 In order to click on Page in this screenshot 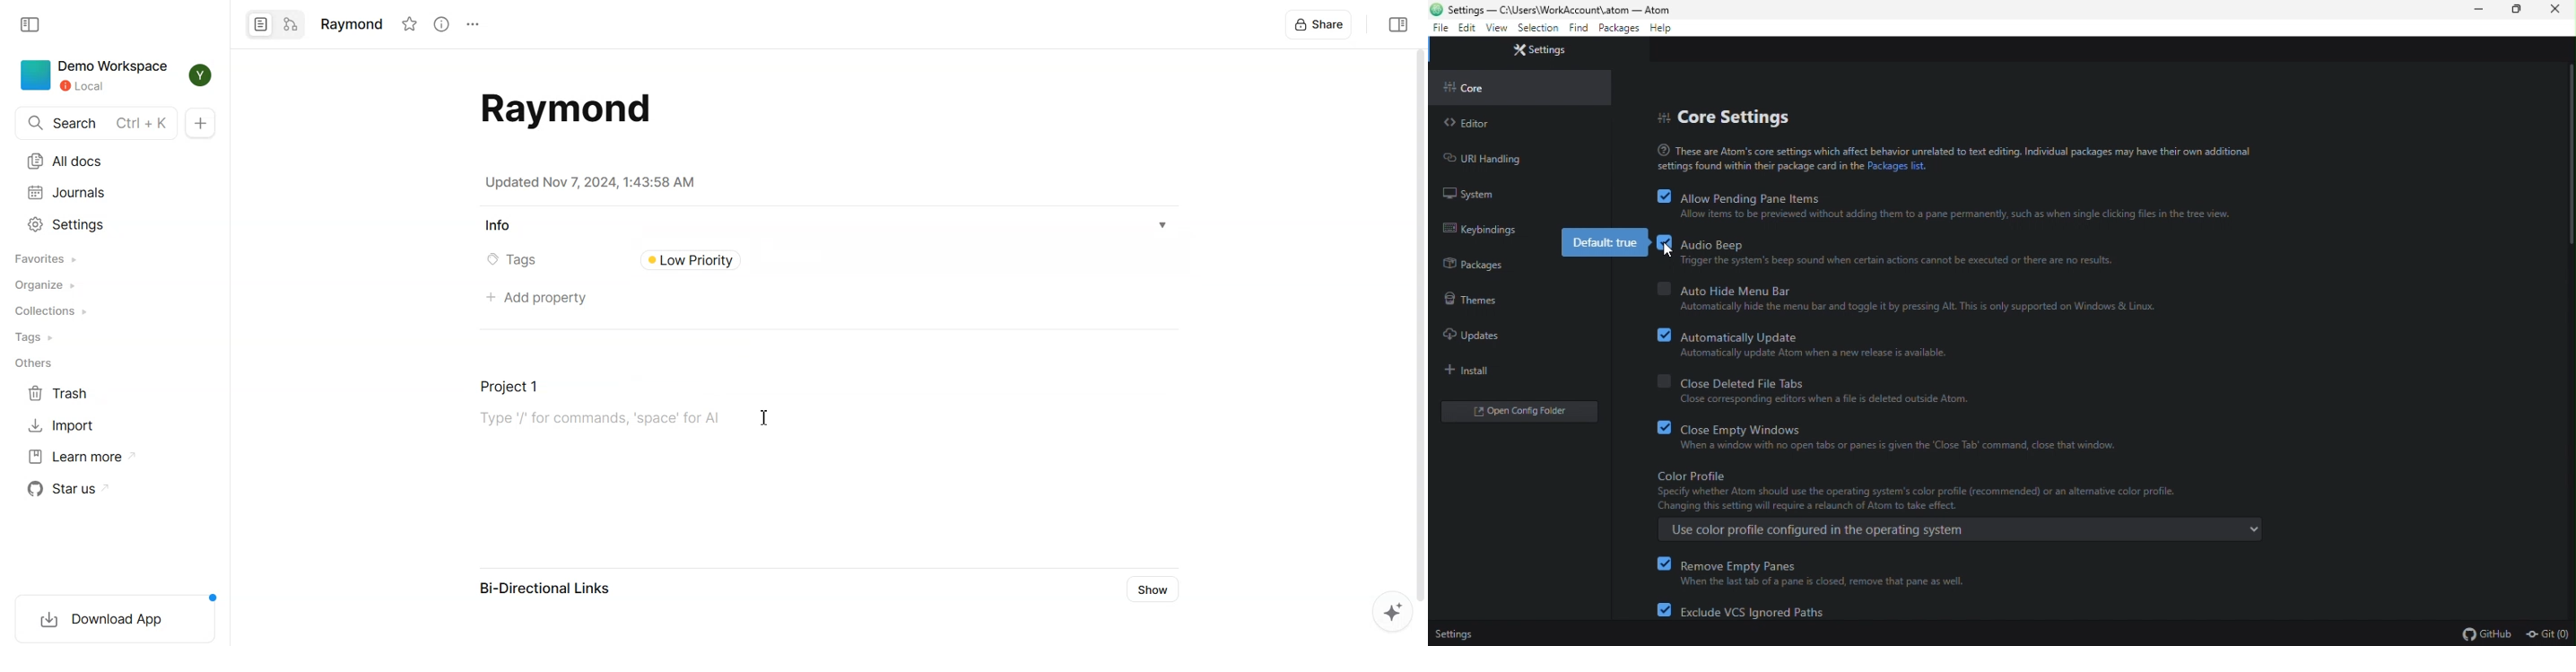, I will do `click(260, 25)`.